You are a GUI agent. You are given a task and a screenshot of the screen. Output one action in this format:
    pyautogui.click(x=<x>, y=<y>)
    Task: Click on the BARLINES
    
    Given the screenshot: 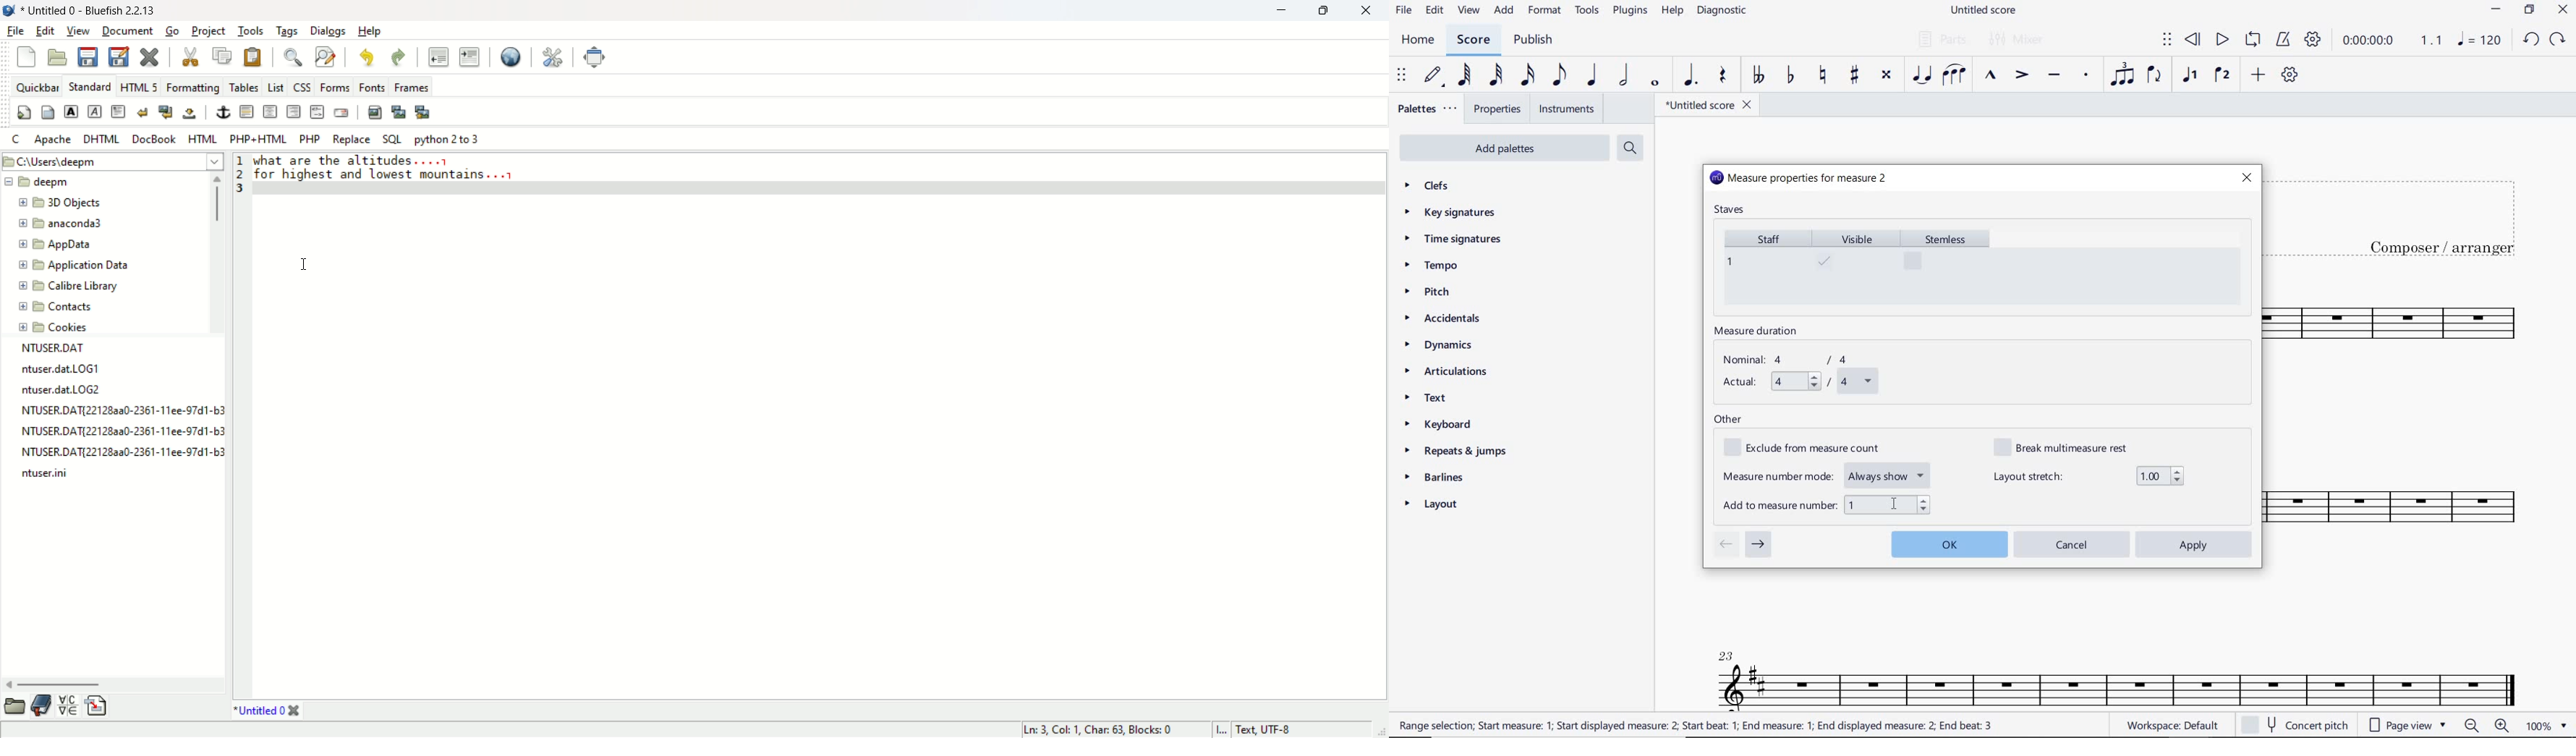 What is the action you would take?
    pyautogui.click(x=1439, y=480)
    